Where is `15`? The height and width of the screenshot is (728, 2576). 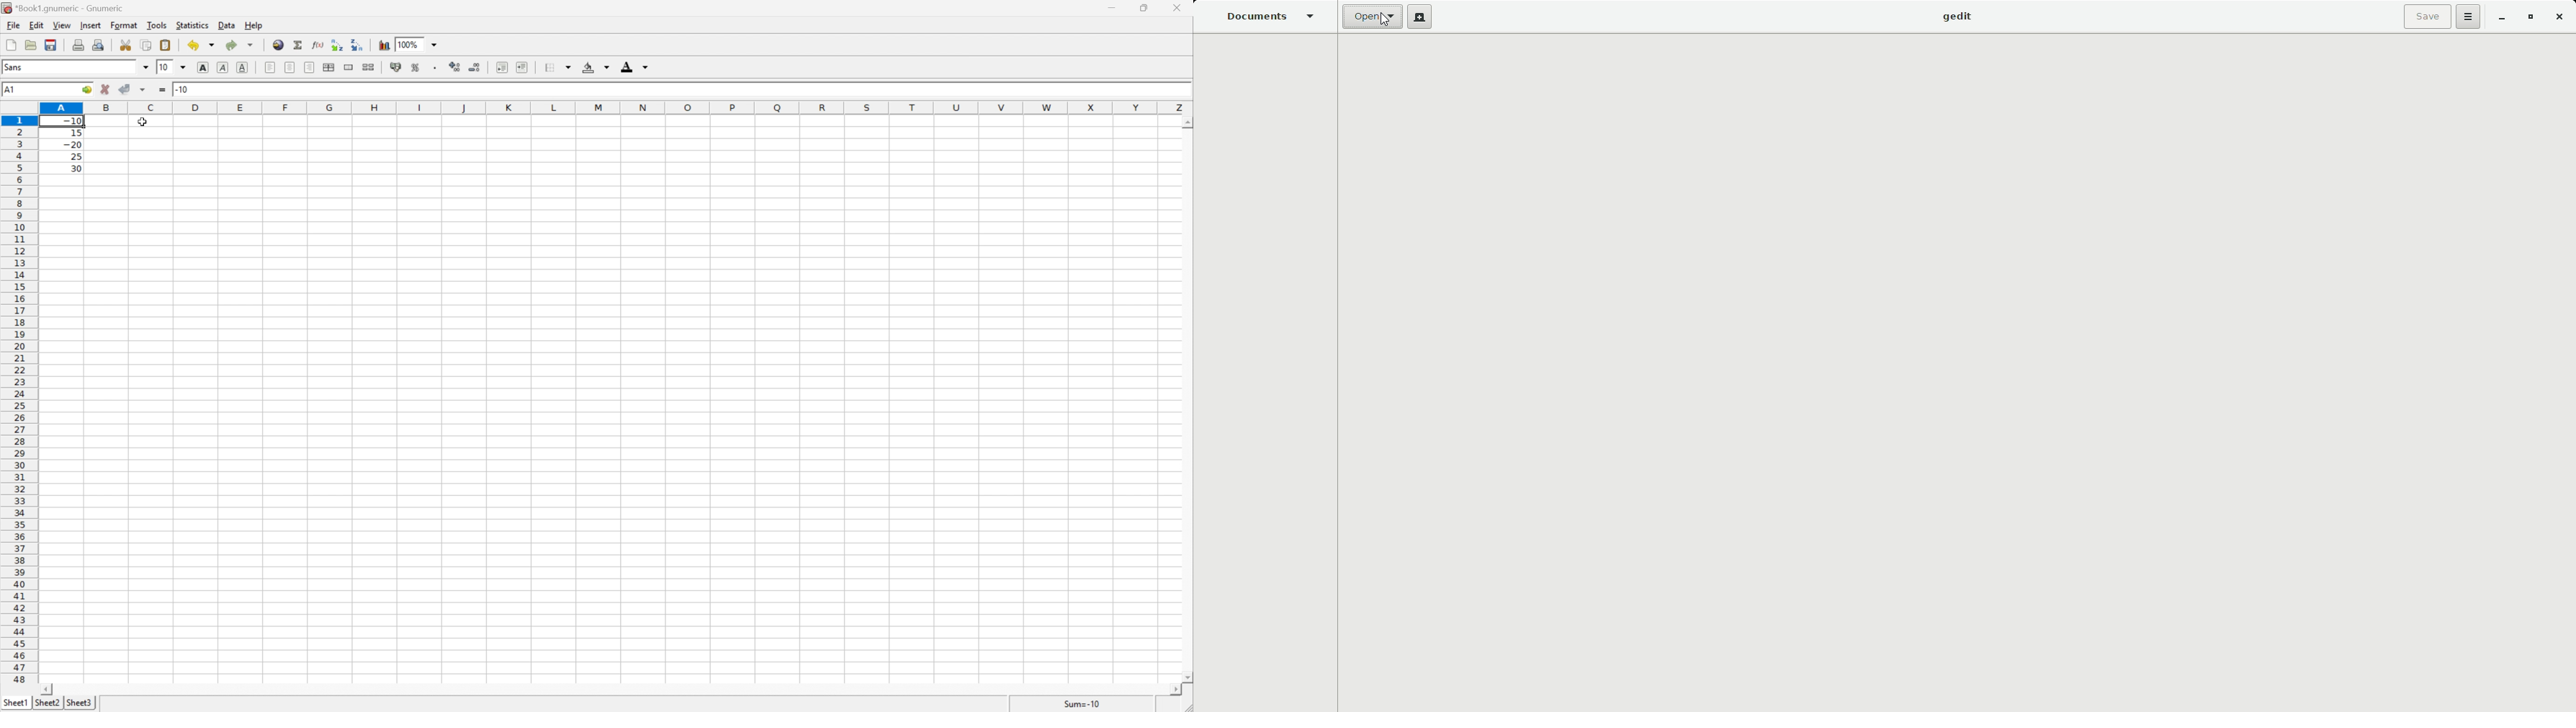
15 is located at coordinates (73, 131).